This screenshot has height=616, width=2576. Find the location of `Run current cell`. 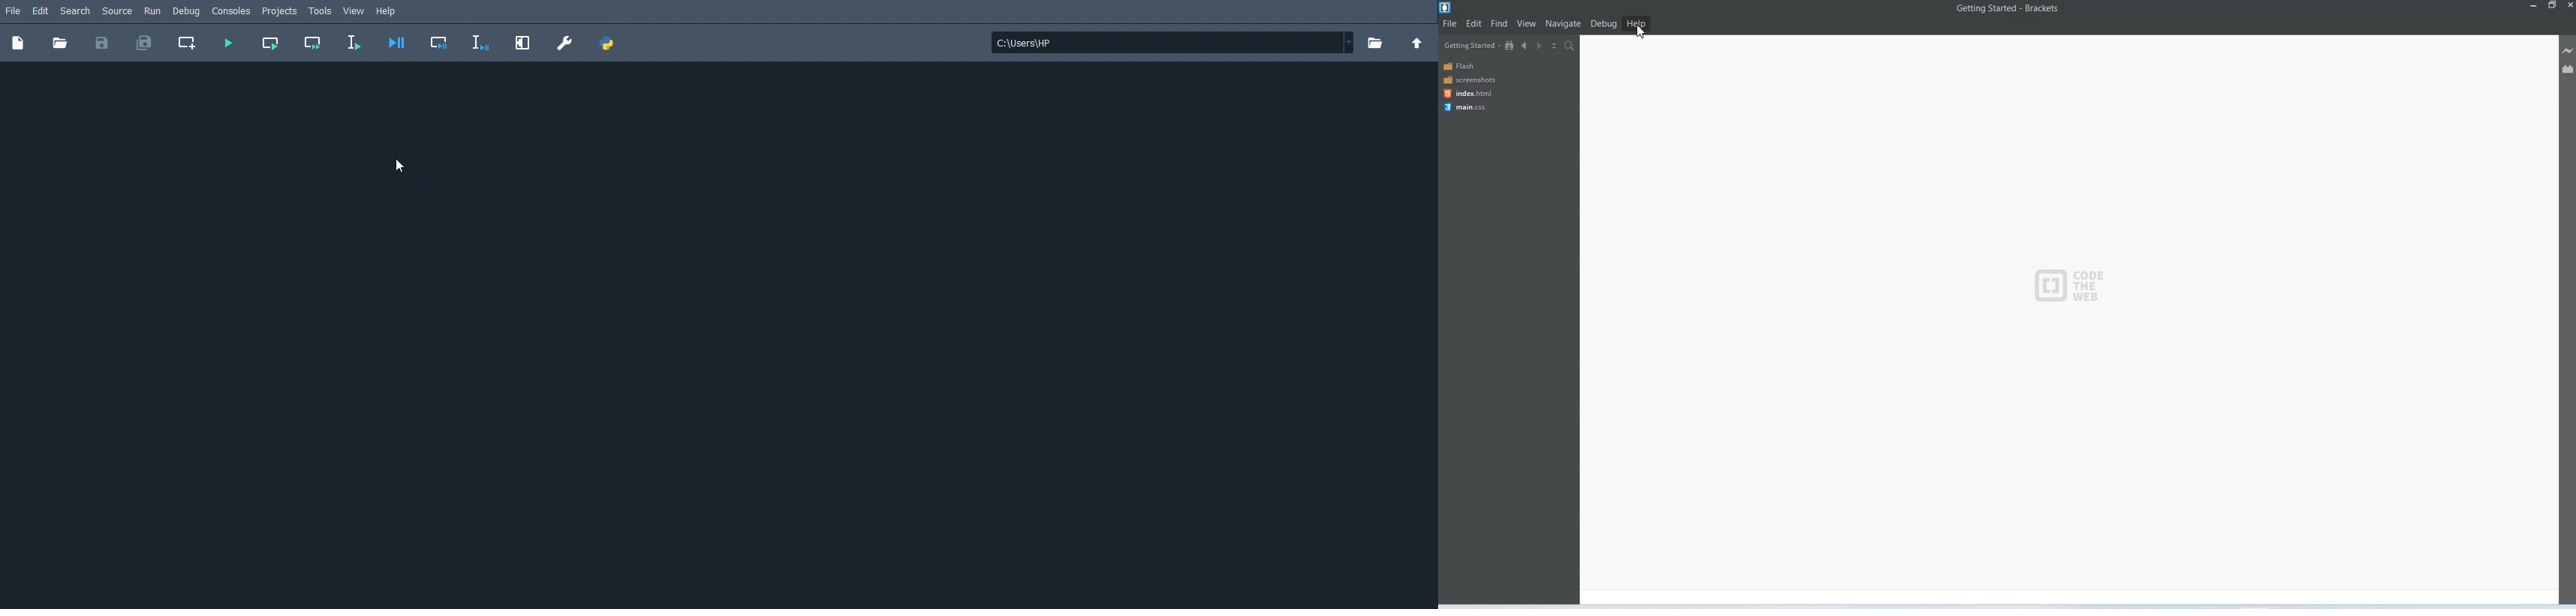

Run current cell is located at coordinates (272, 44).